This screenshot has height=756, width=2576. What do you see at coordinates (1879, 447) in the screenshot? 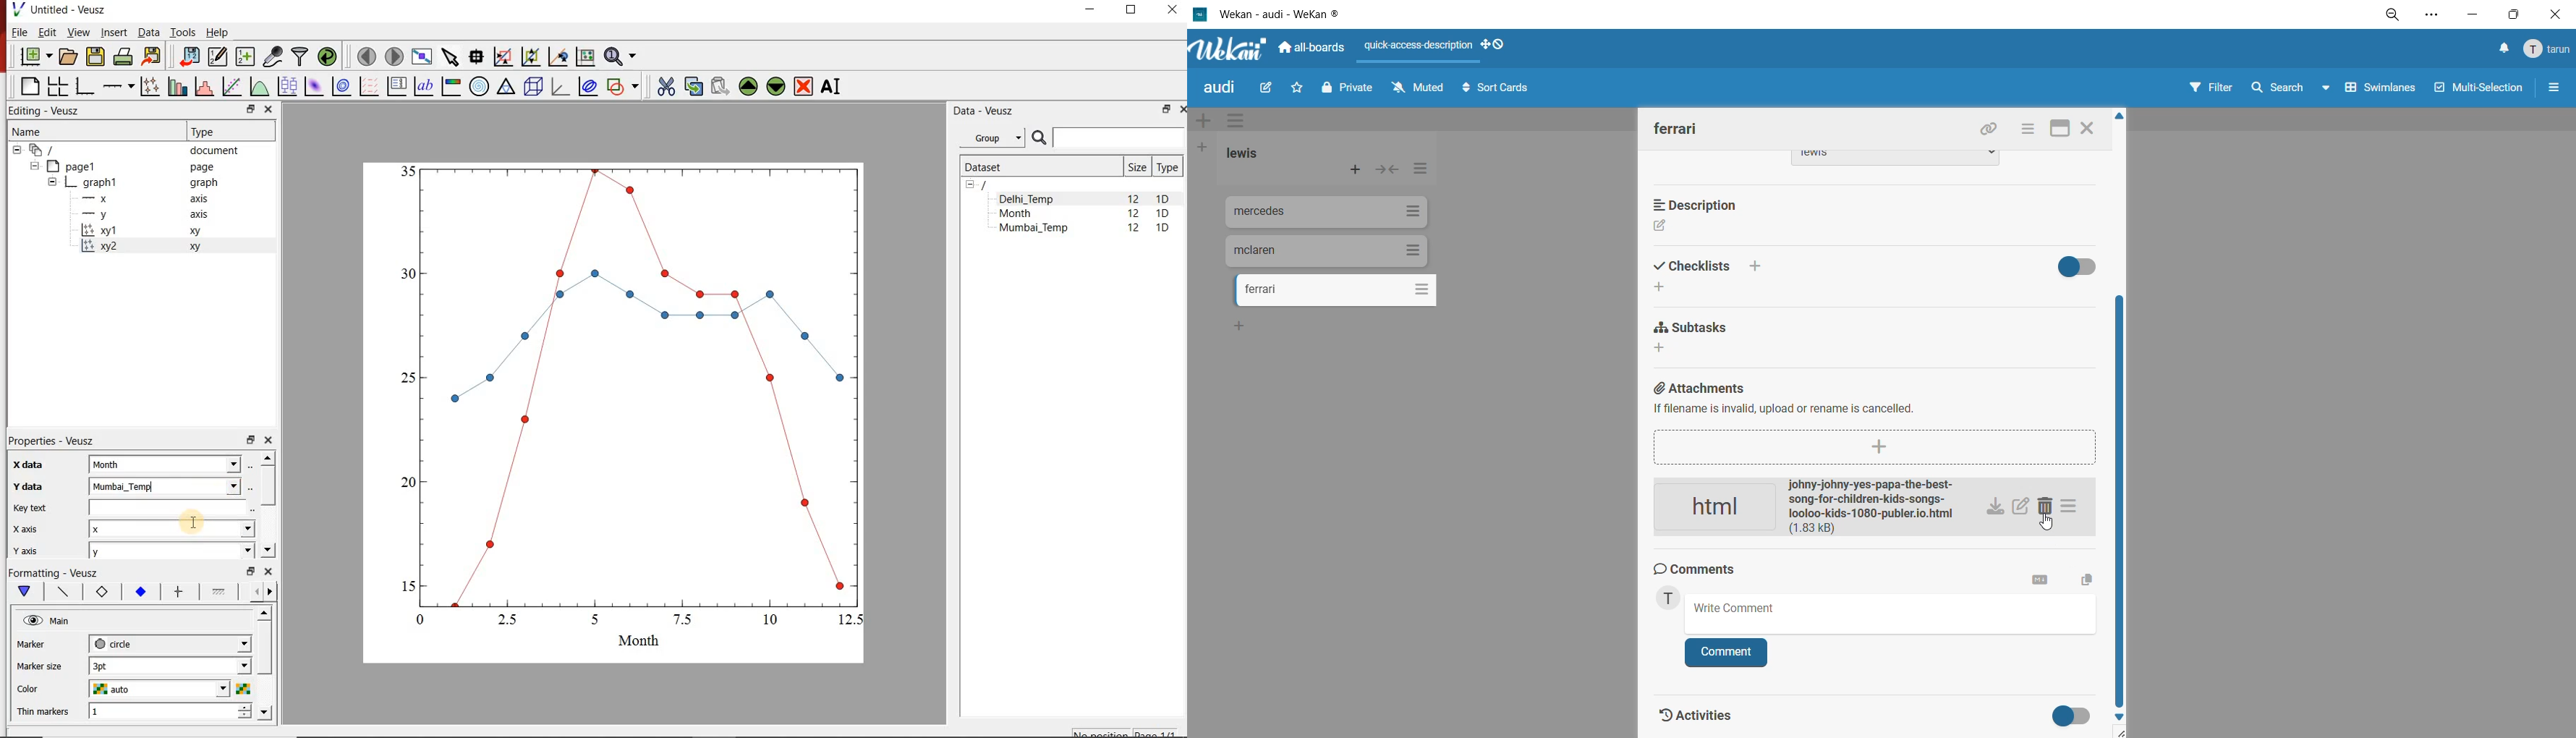
I see `add attachment` at bounding box center [1879, 447].